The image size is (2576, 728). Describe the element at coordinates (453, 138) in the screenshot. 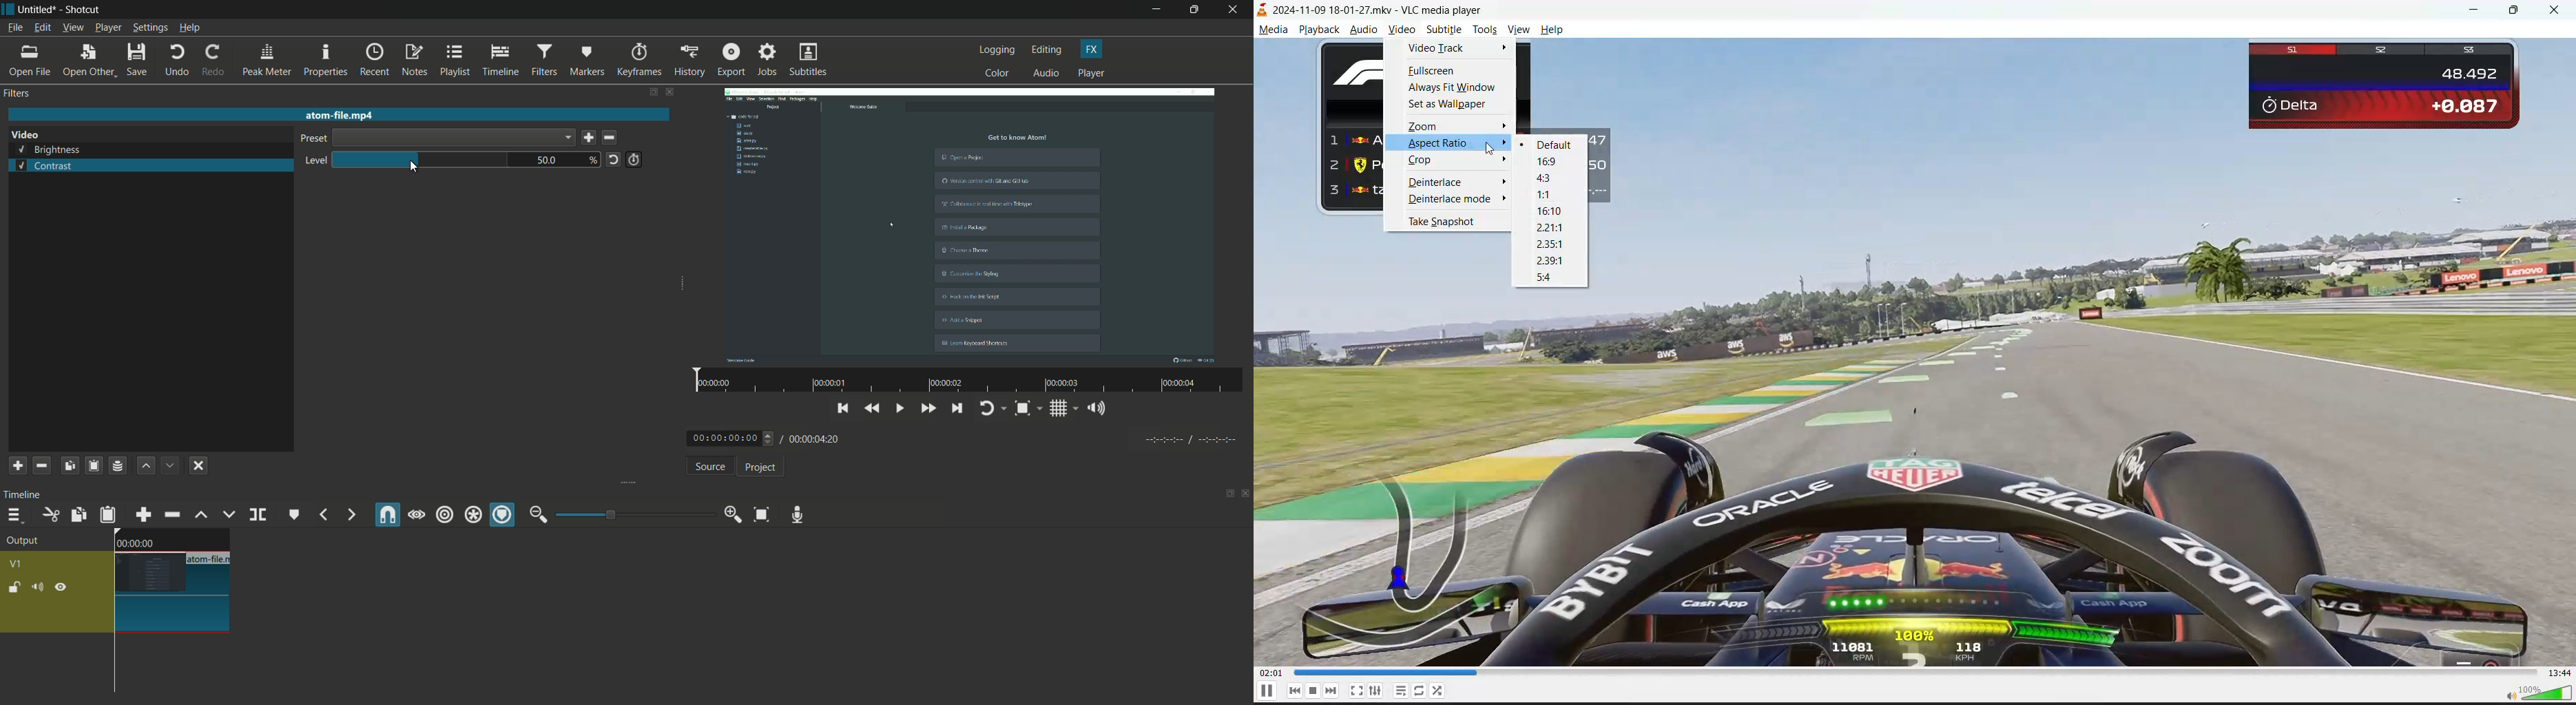

I see `dropdown` at that location.